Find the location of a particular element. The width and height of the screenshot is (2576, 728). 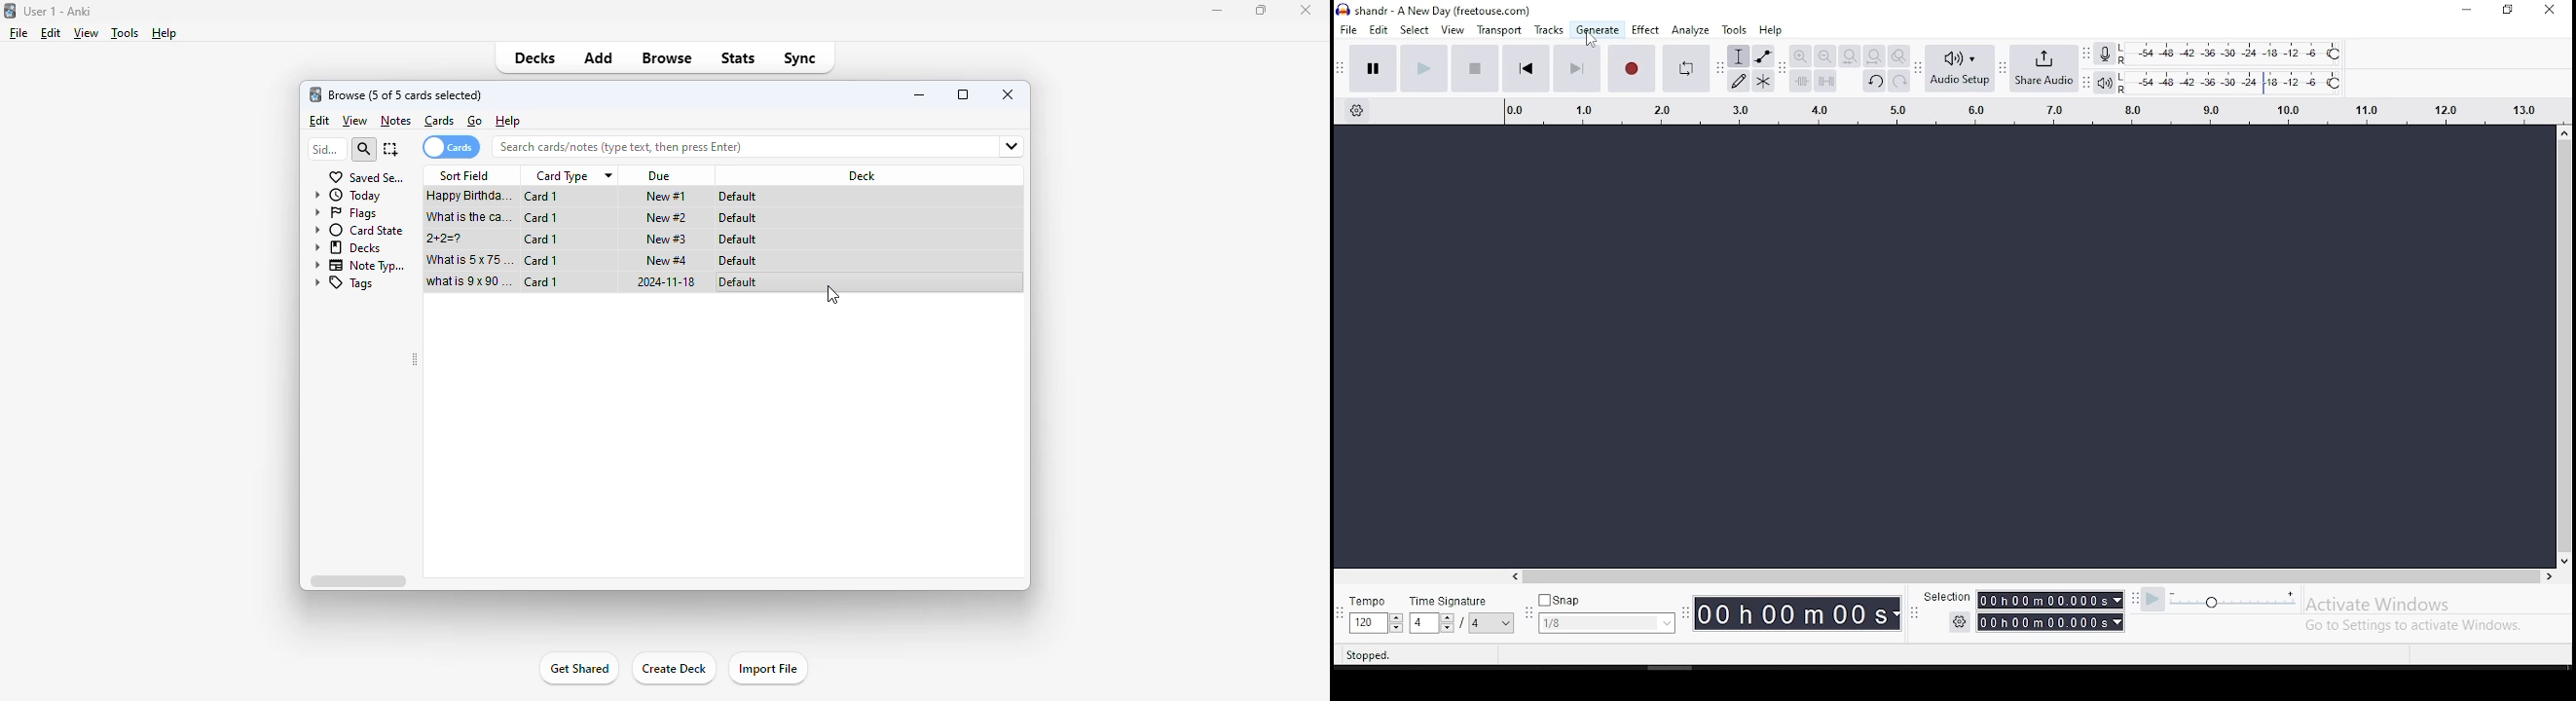

playback speed is located at coordinates (2253, 599).